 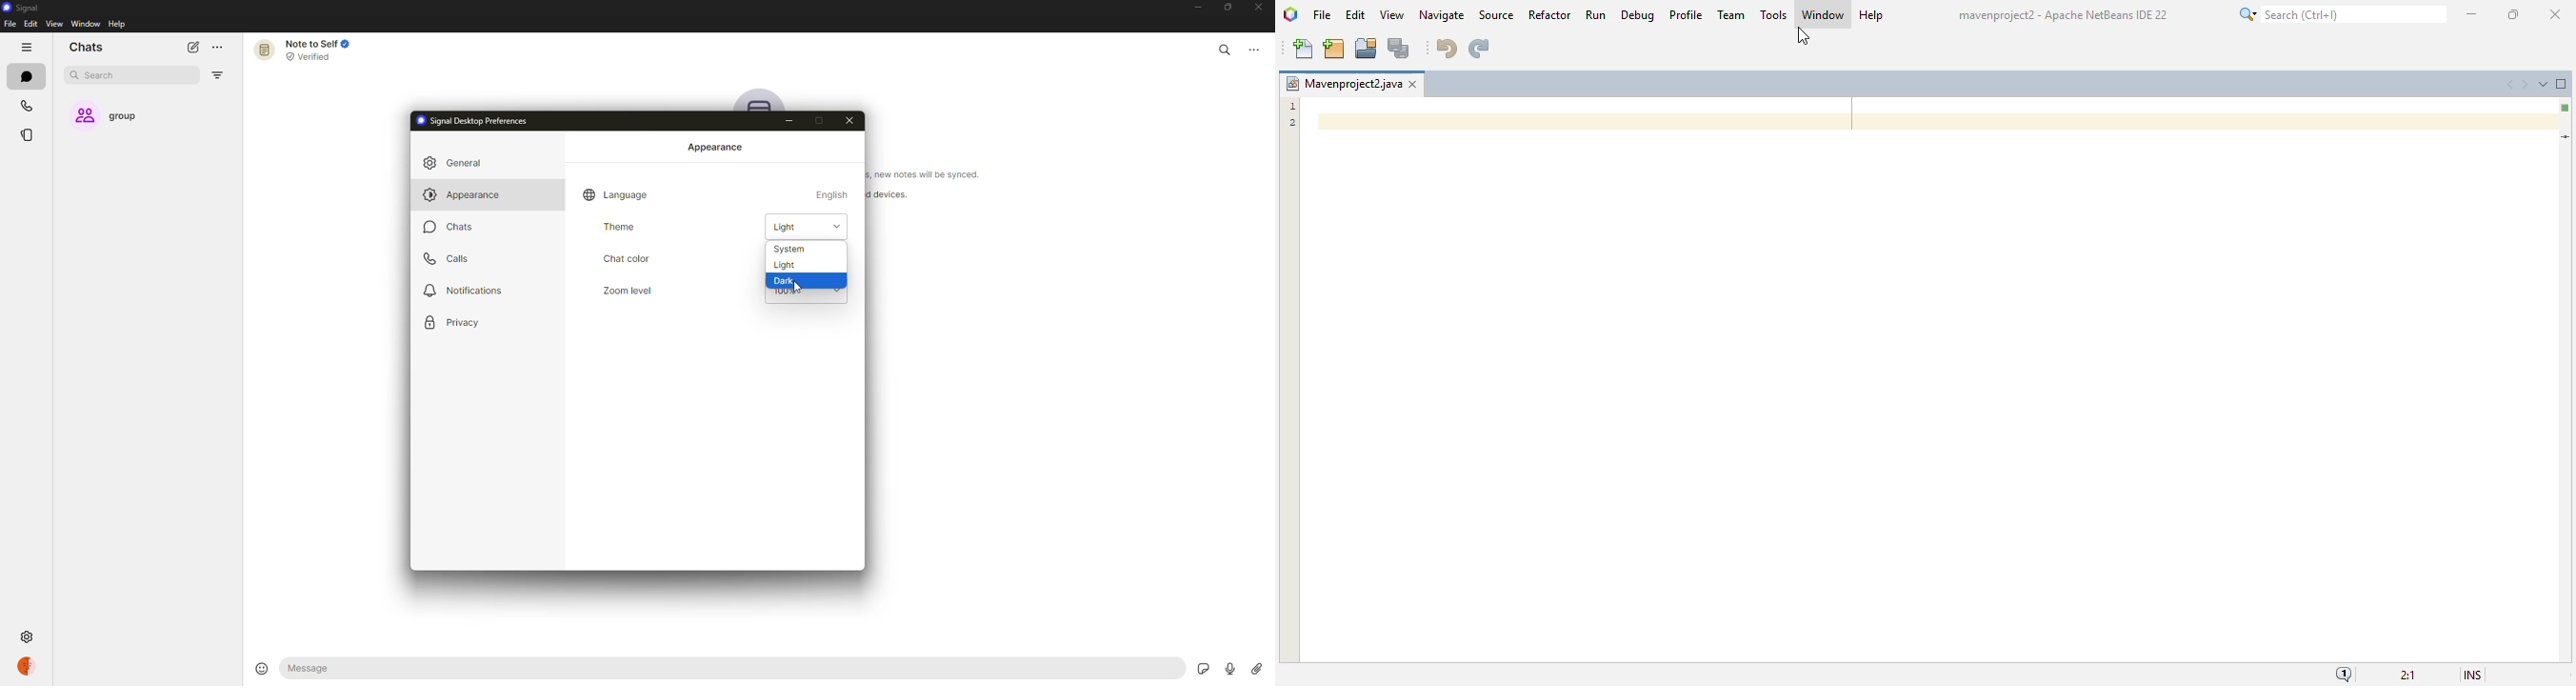 What do you see at coordinates (86, 48) in the screenshot?
I see `chats` at bounding box center [86, 48].